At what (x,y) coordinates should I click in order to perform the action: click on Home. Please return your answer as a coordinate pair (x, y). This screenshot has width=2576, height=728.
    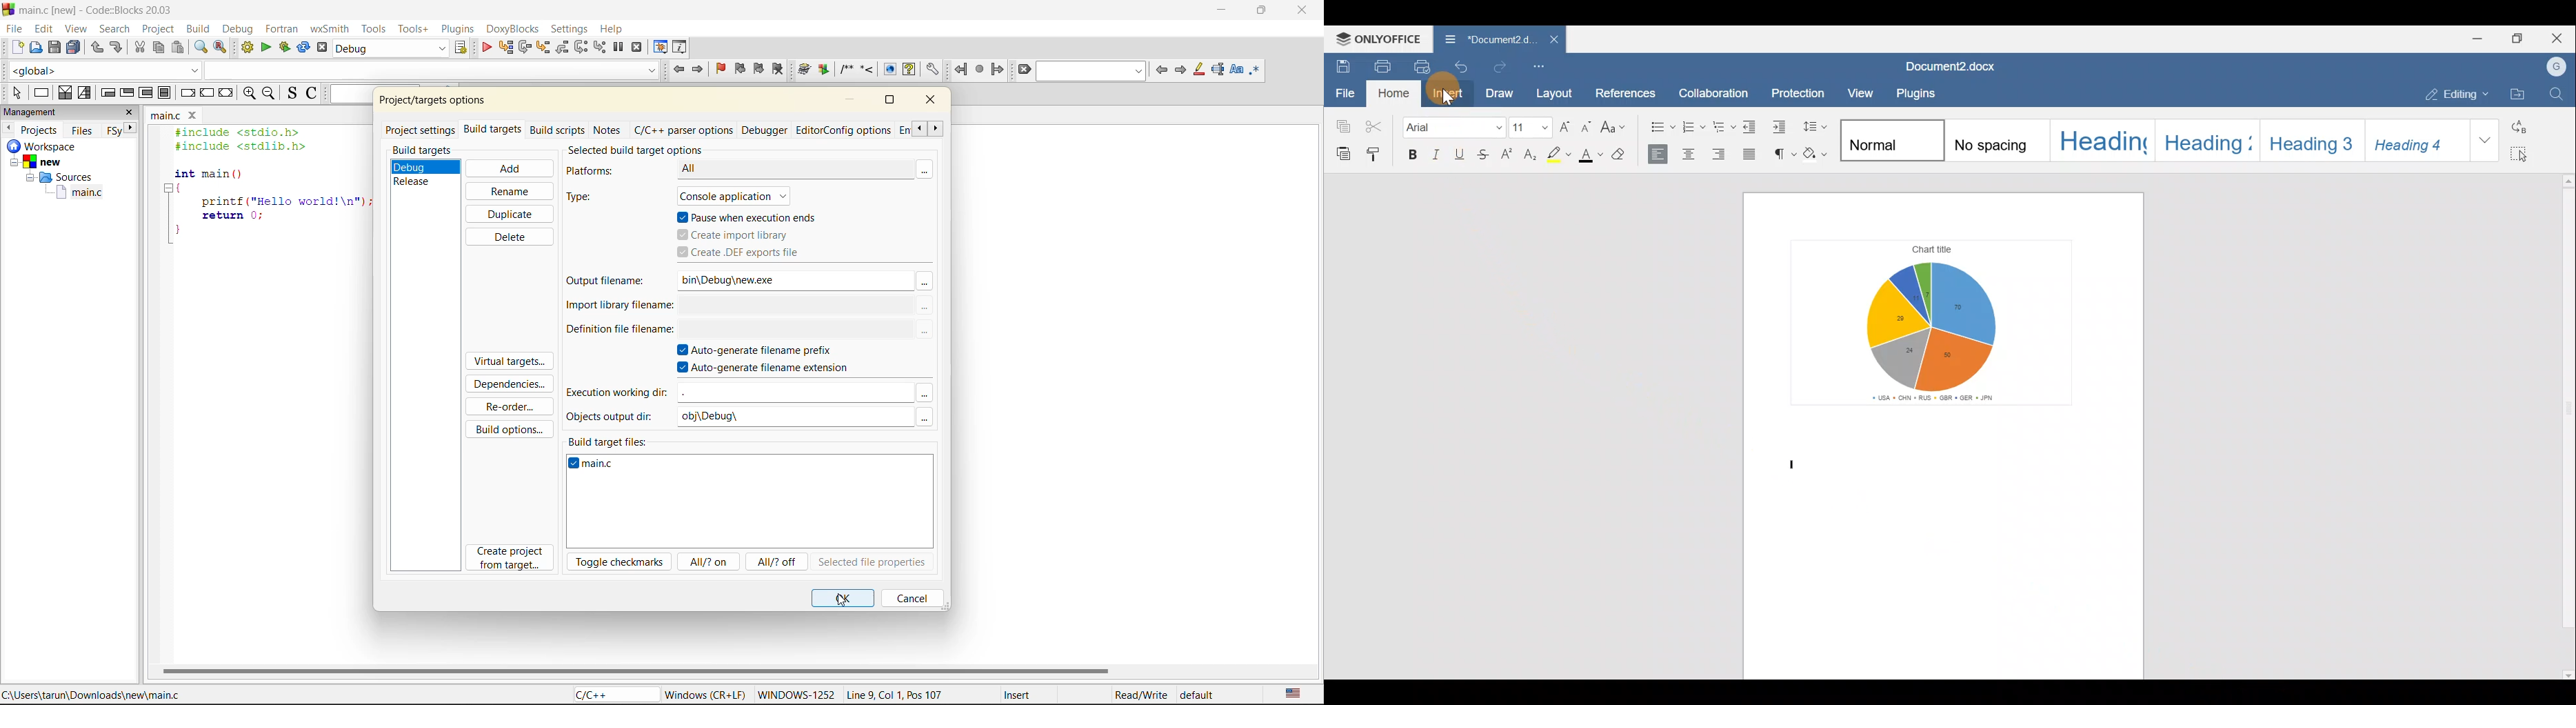
    Looking at the image, I should click on (1392, 93).